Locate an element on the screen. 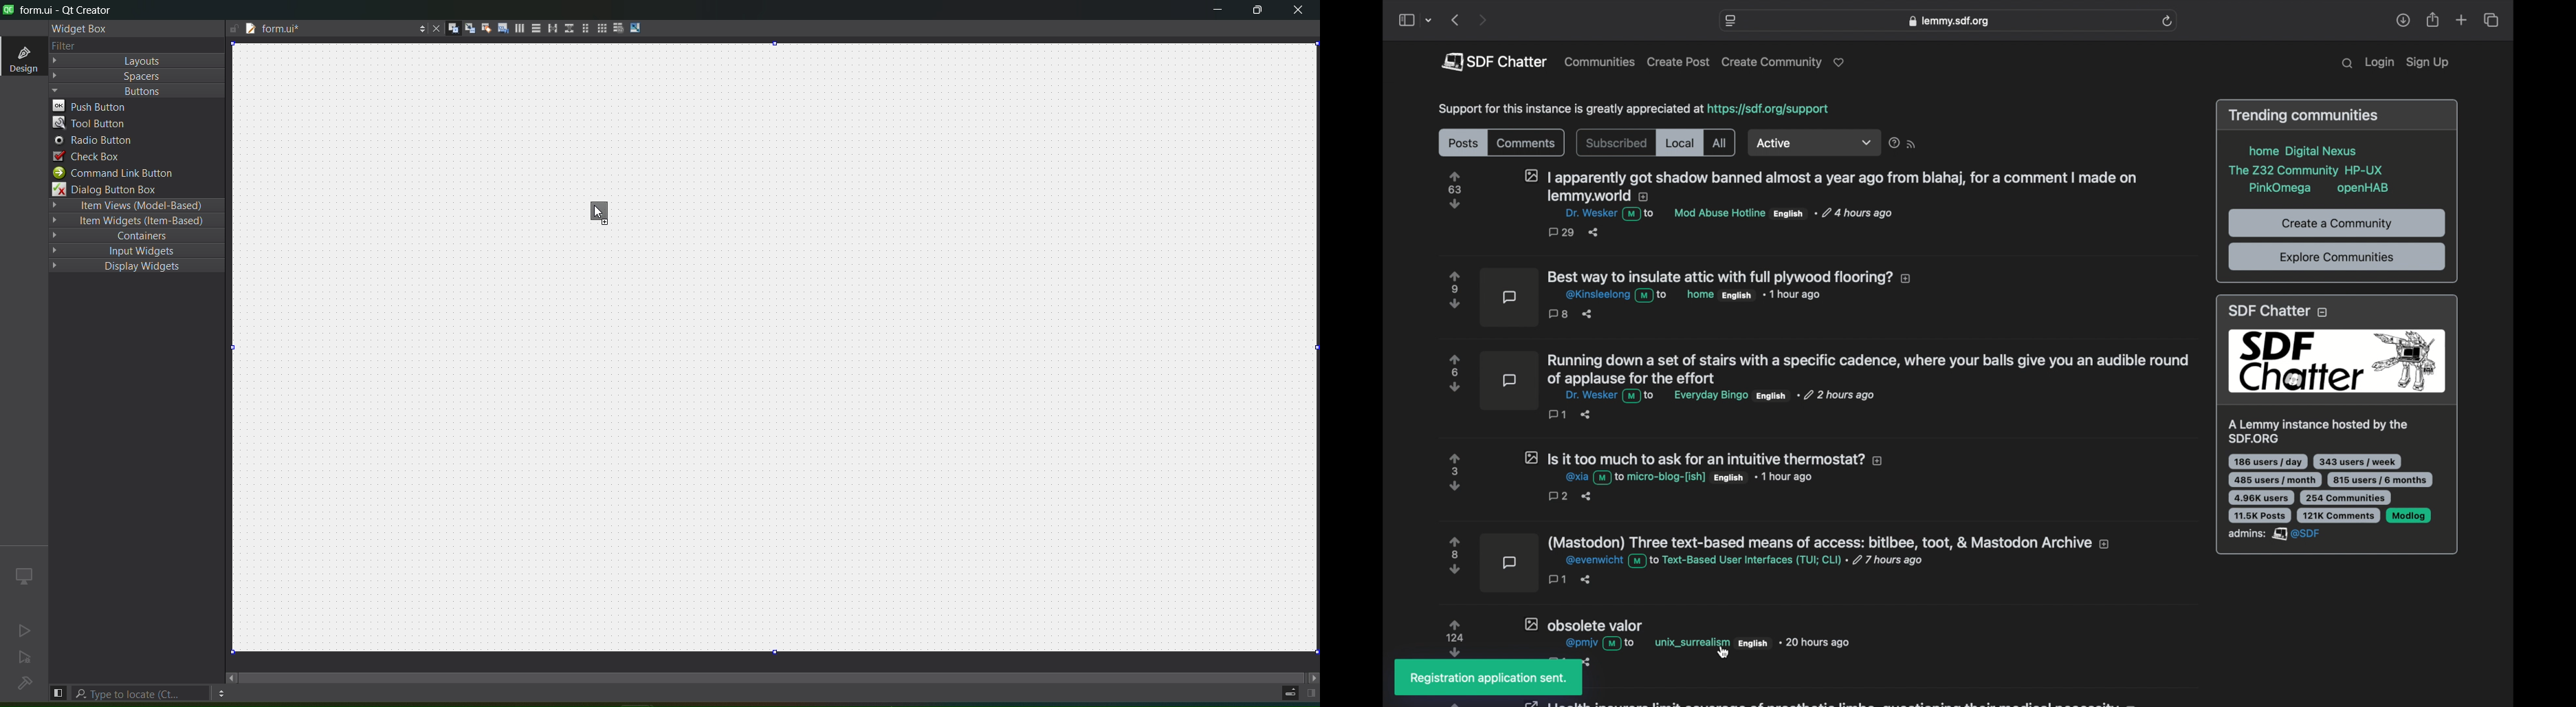 The image size is (2576, 728). website settings is located at coordinates (1732, 21).